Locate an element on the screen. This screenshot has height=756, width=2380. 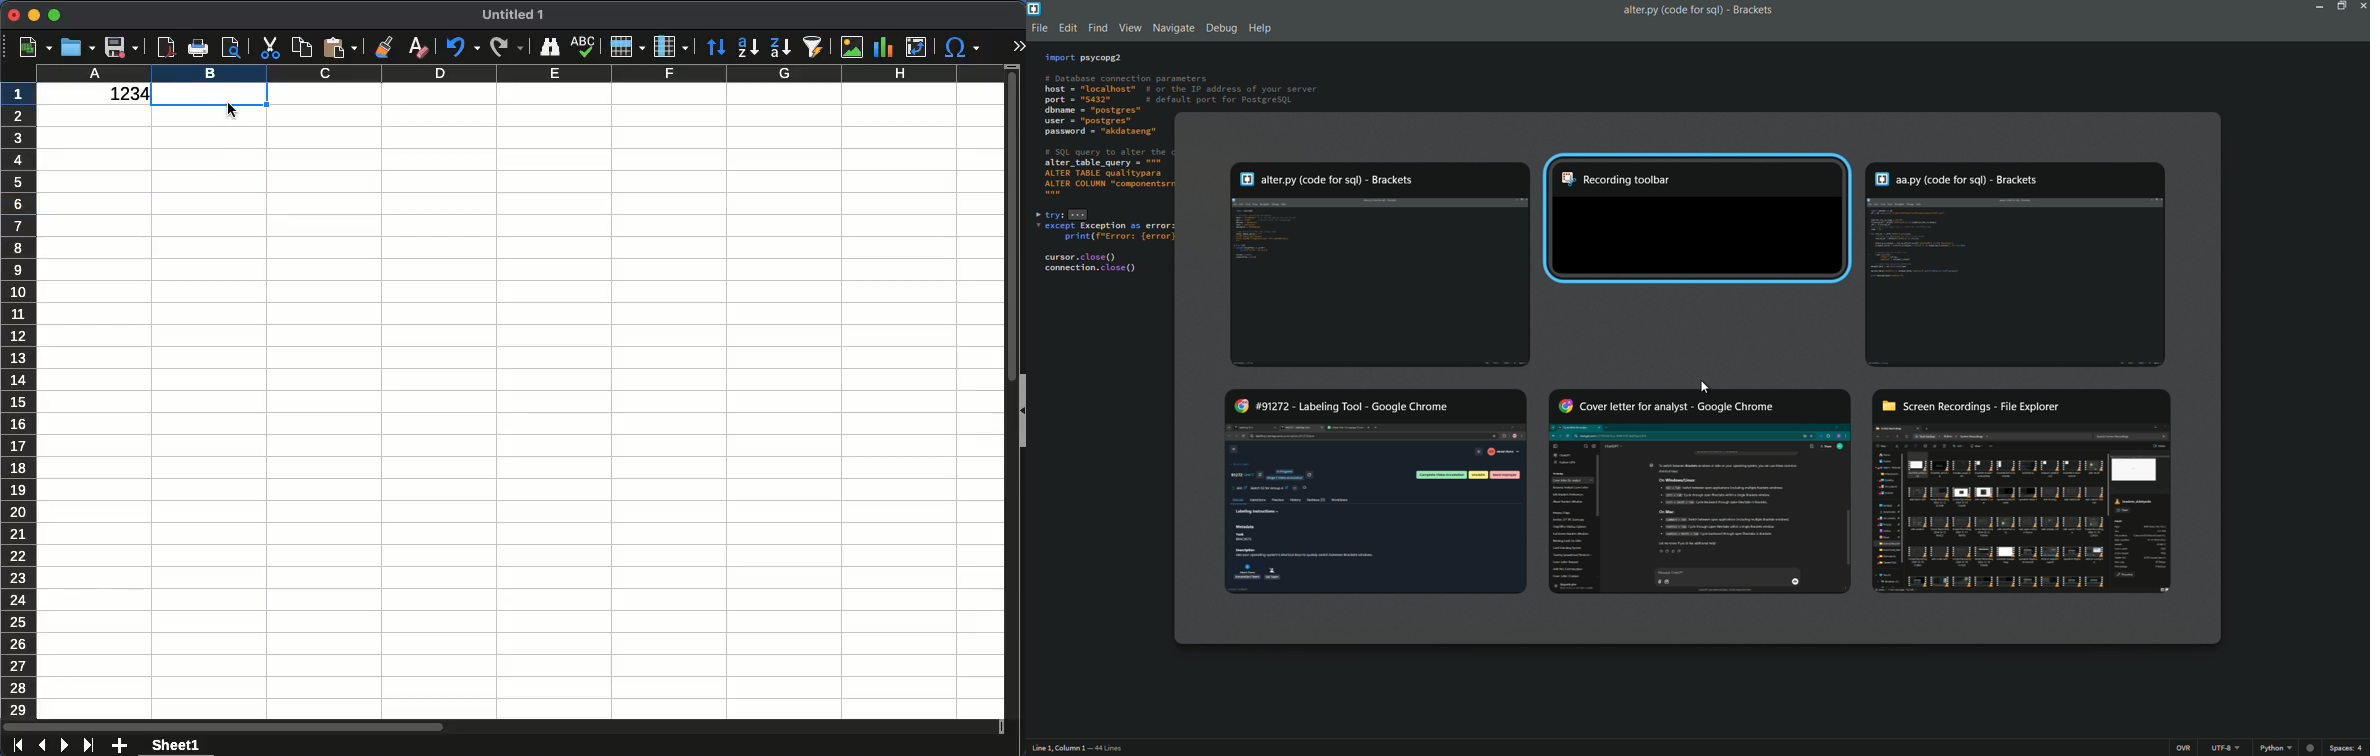
sort is located at coordinates (716, 48).